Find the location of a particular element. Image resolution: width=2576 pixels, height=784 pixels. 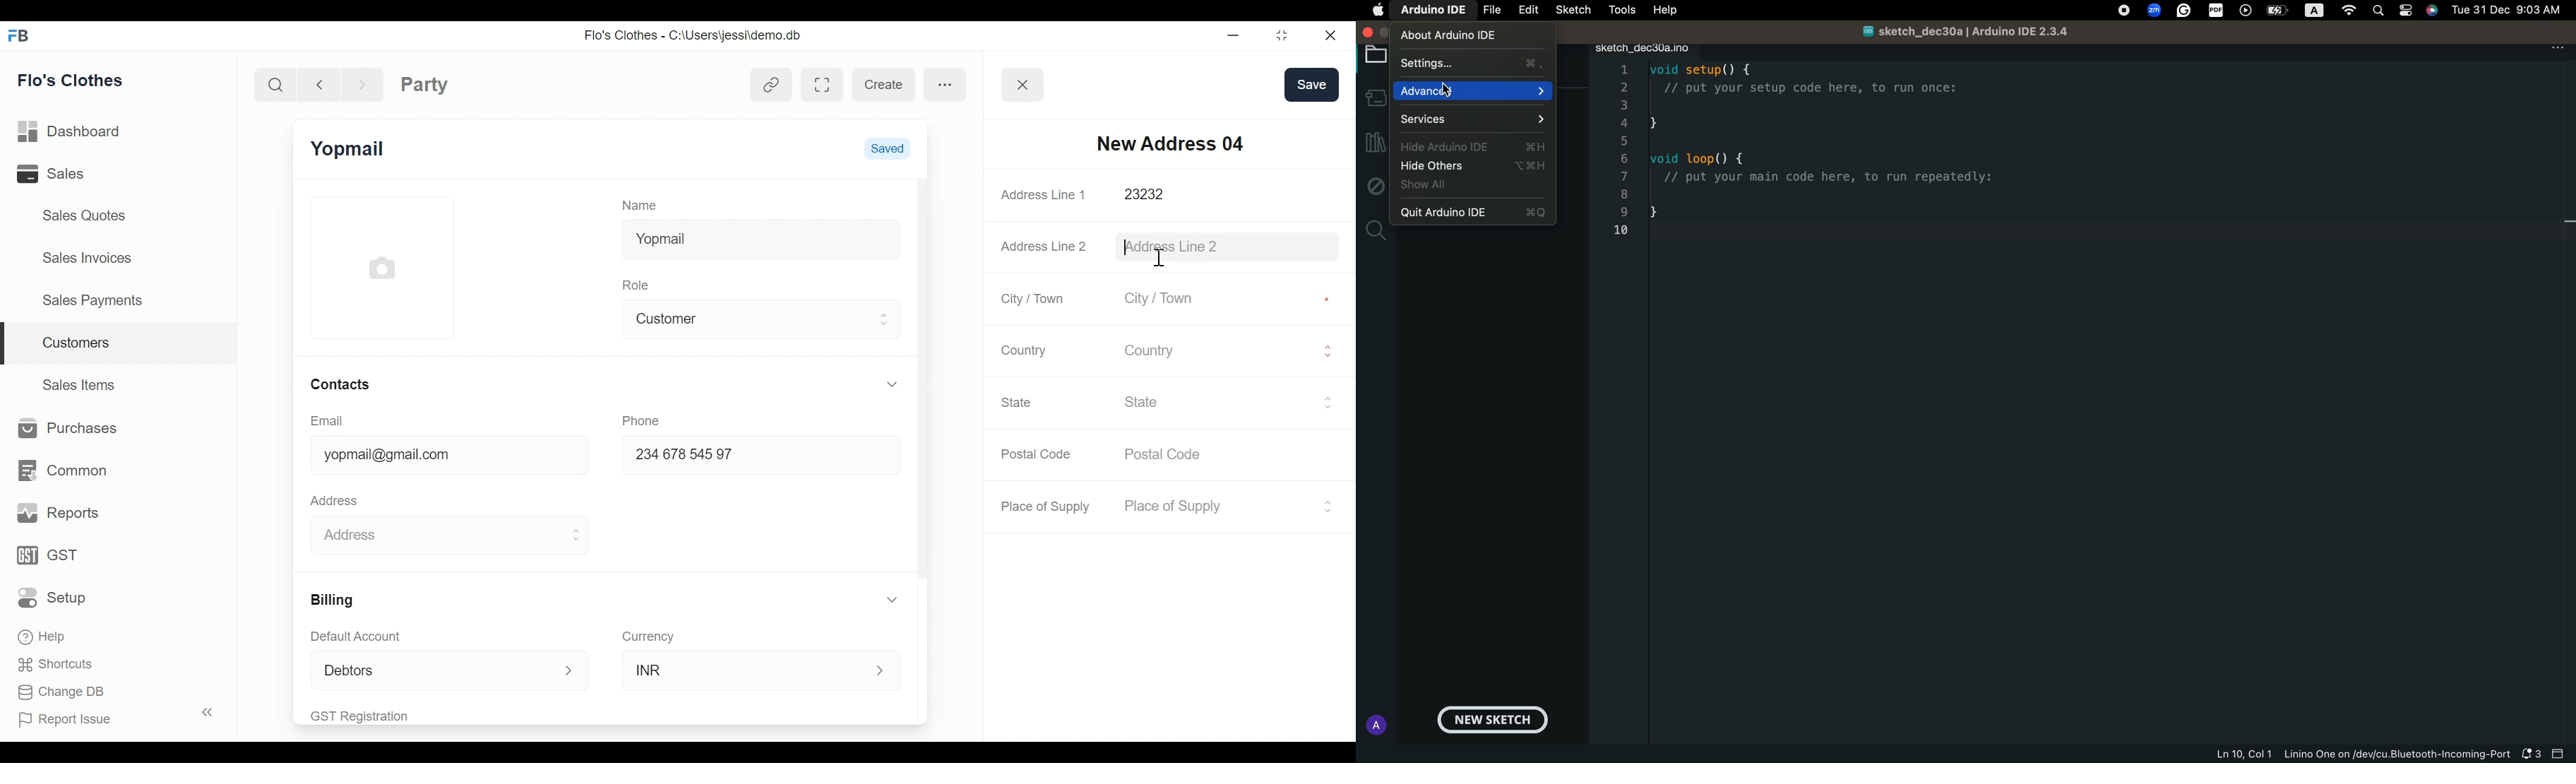

Country is located at coordinates (1217, 349).